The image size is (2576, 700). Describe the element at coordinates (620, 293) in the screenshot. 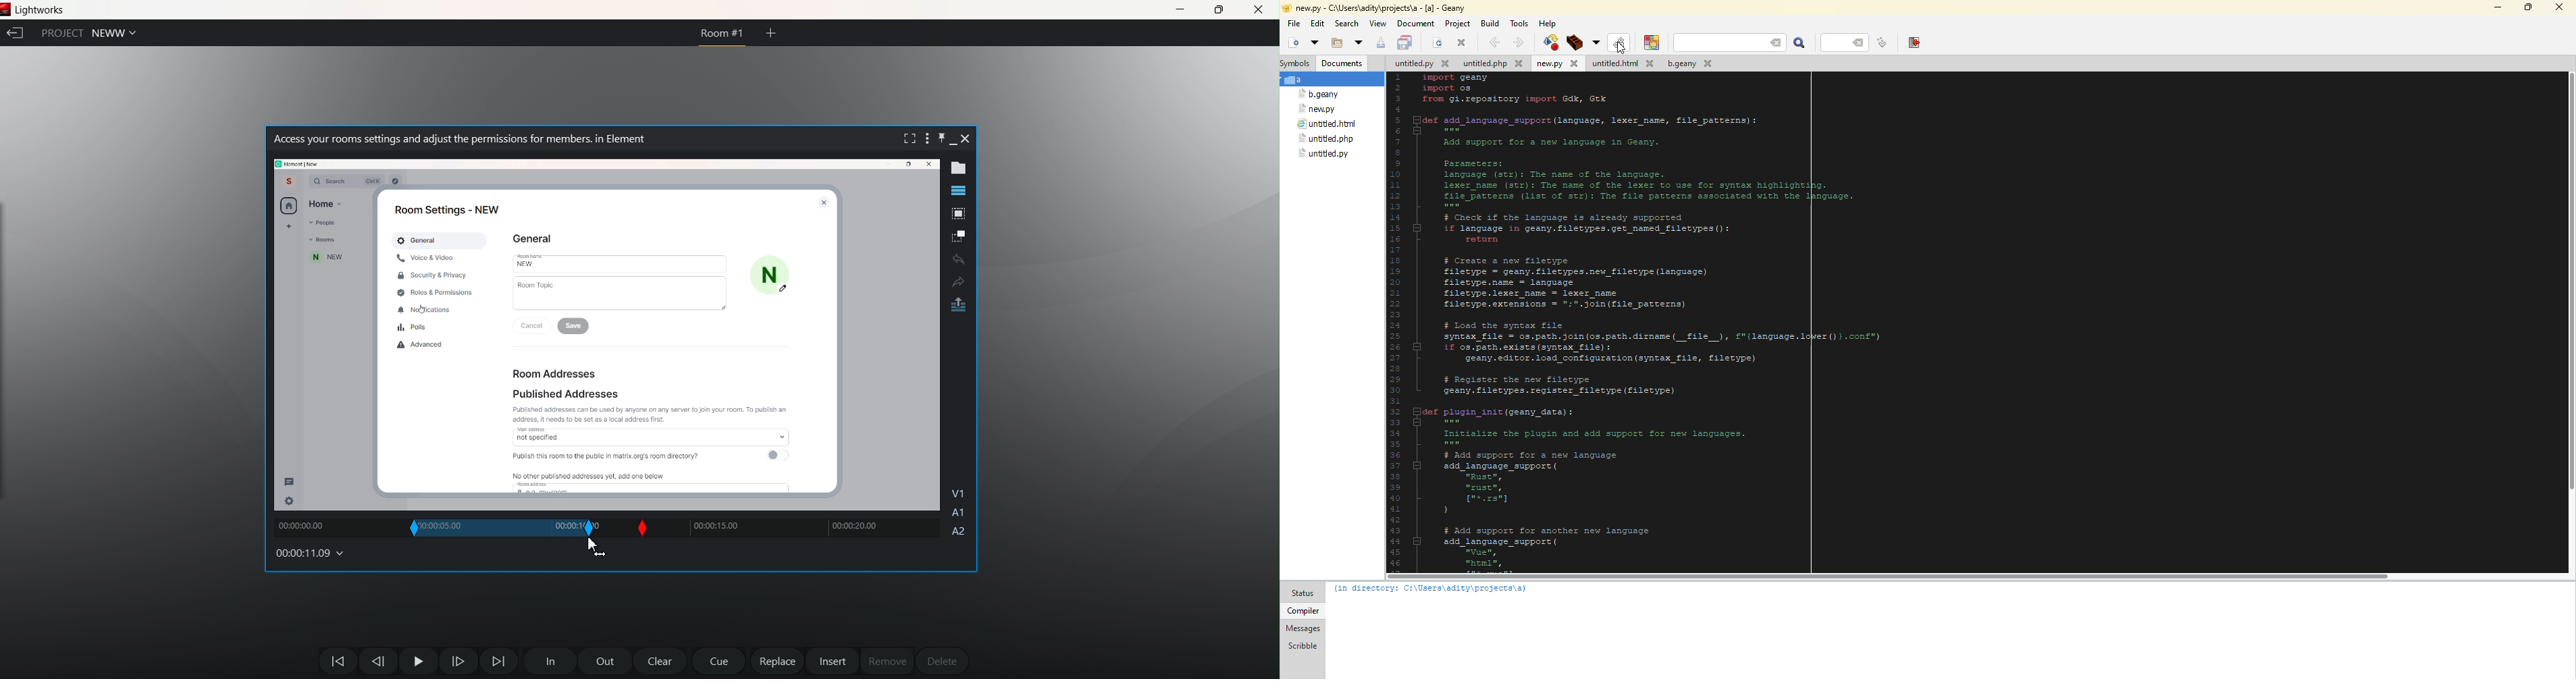

I see `Room Topic
|` at that location.